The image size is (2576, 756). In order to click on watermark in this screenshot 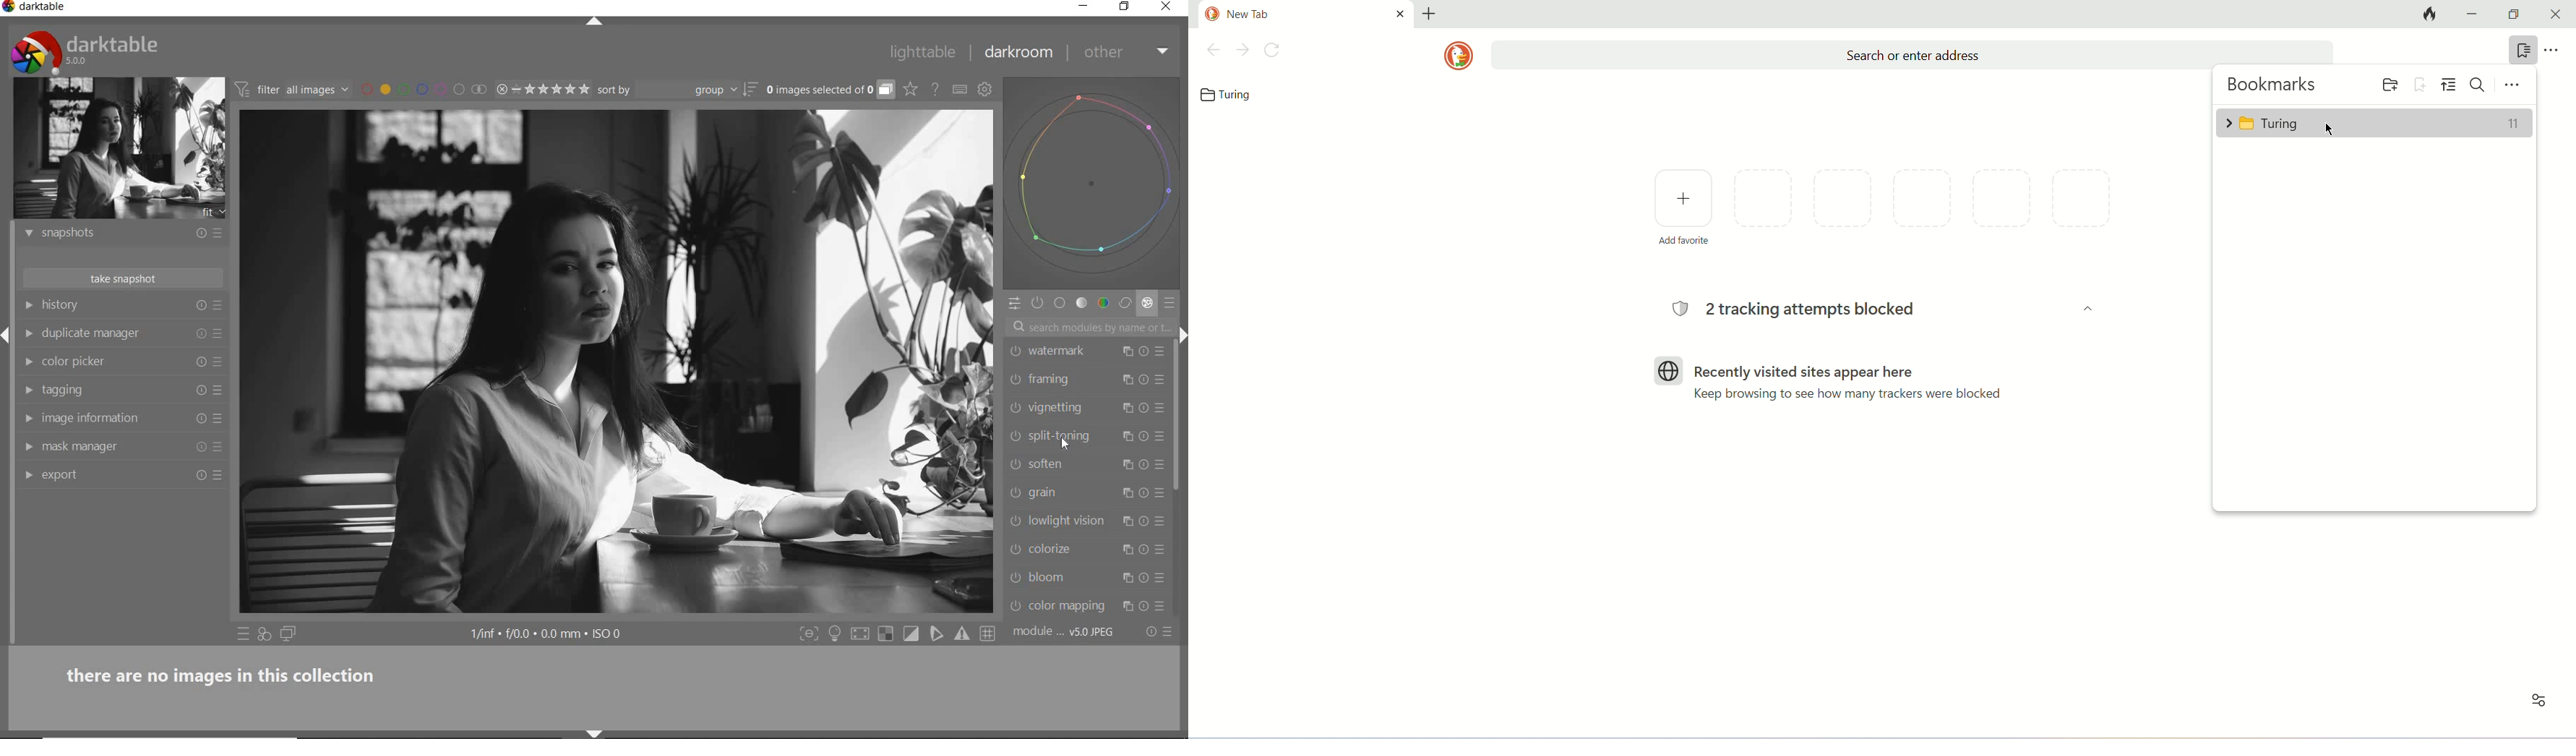, I will do `click(1072, 350)`.